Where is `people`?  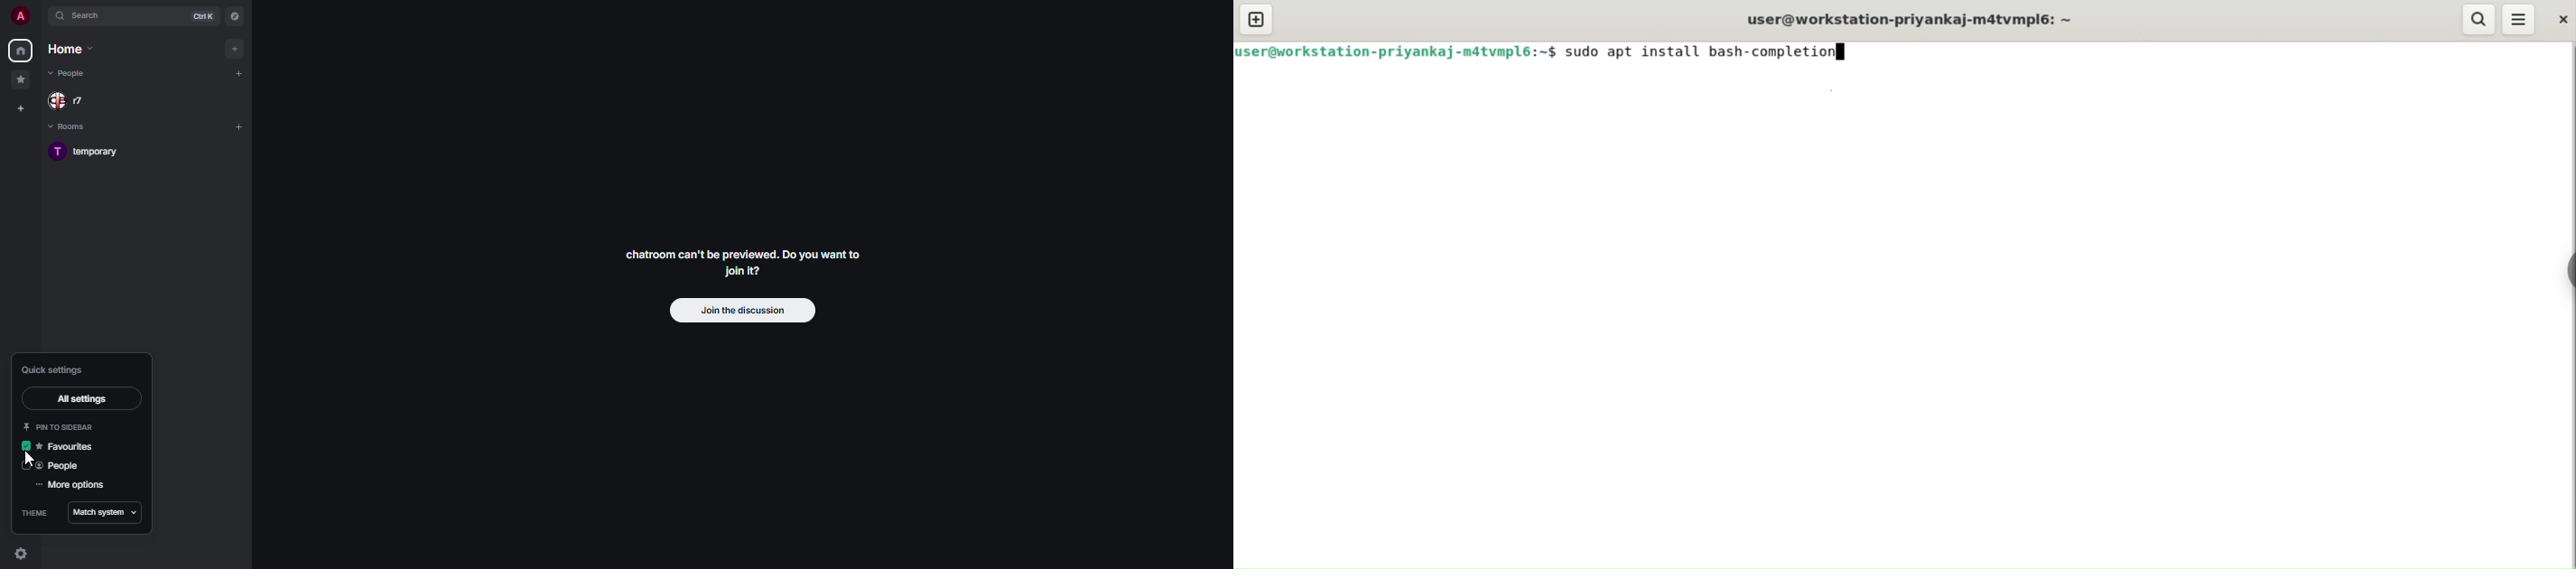 people is located at coordinates (72, 74).